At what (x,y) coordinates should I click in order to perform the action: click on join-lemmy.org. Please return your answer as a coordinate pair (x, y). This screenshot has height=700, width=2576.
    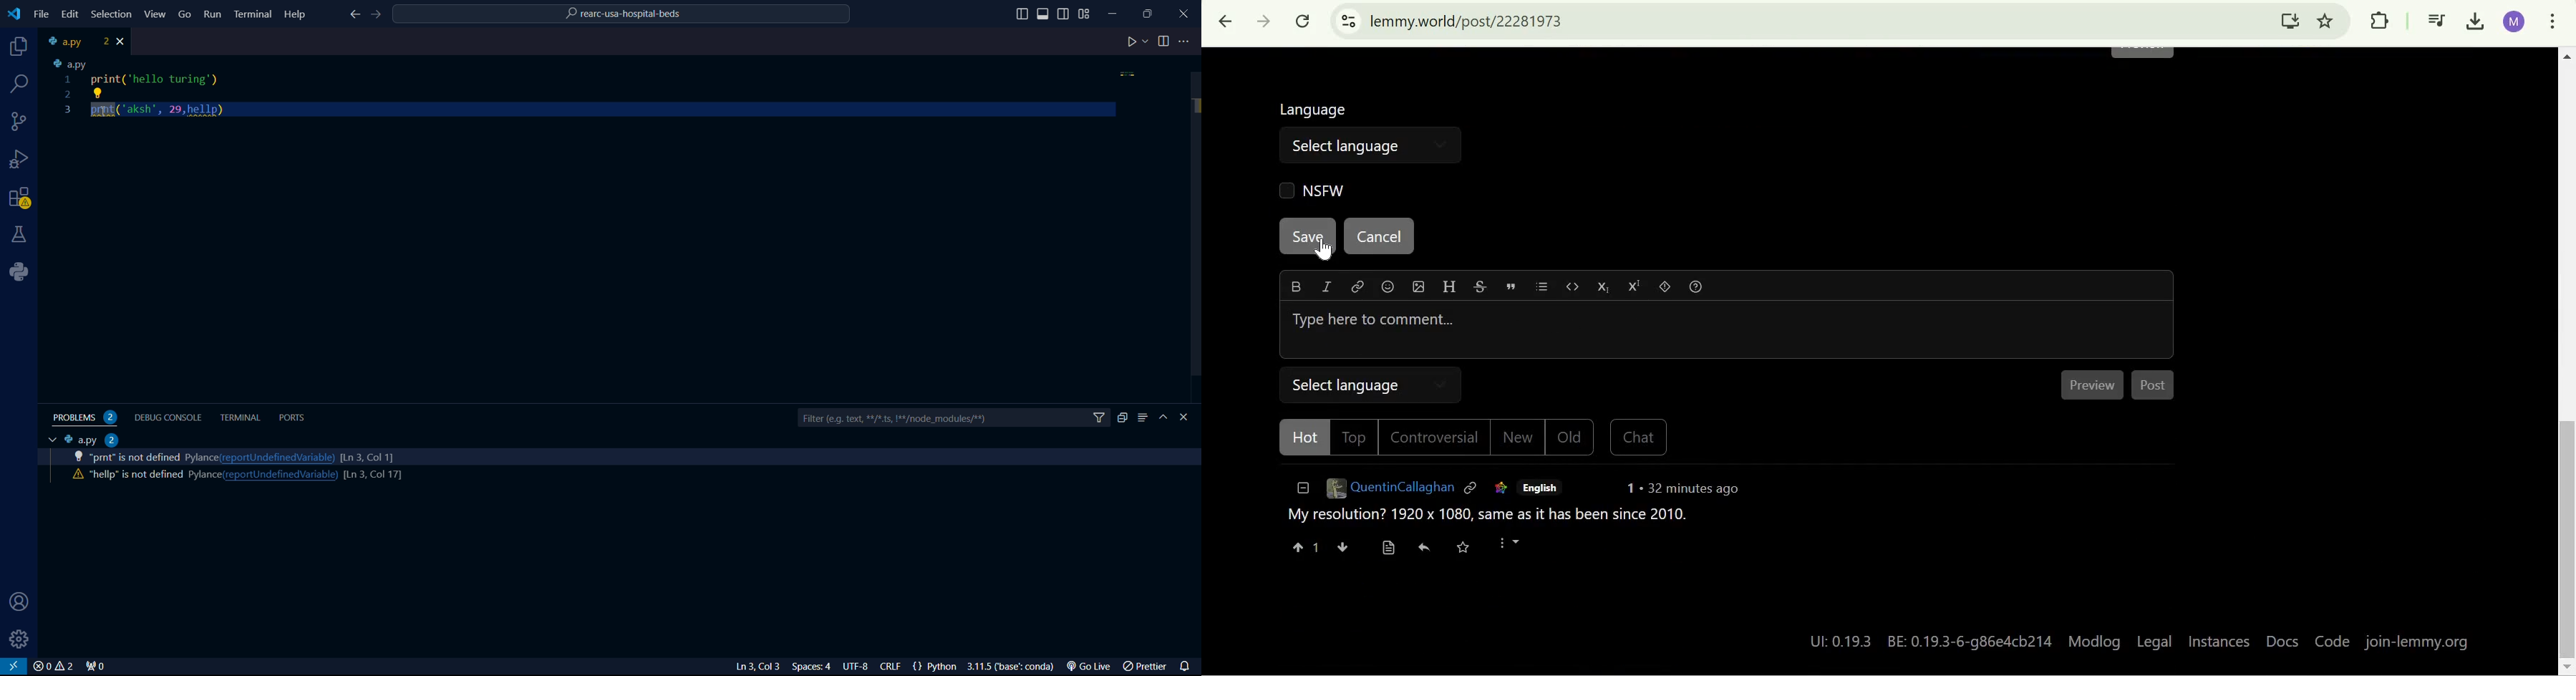
    Looking at the image, I should click on (2419, 642).